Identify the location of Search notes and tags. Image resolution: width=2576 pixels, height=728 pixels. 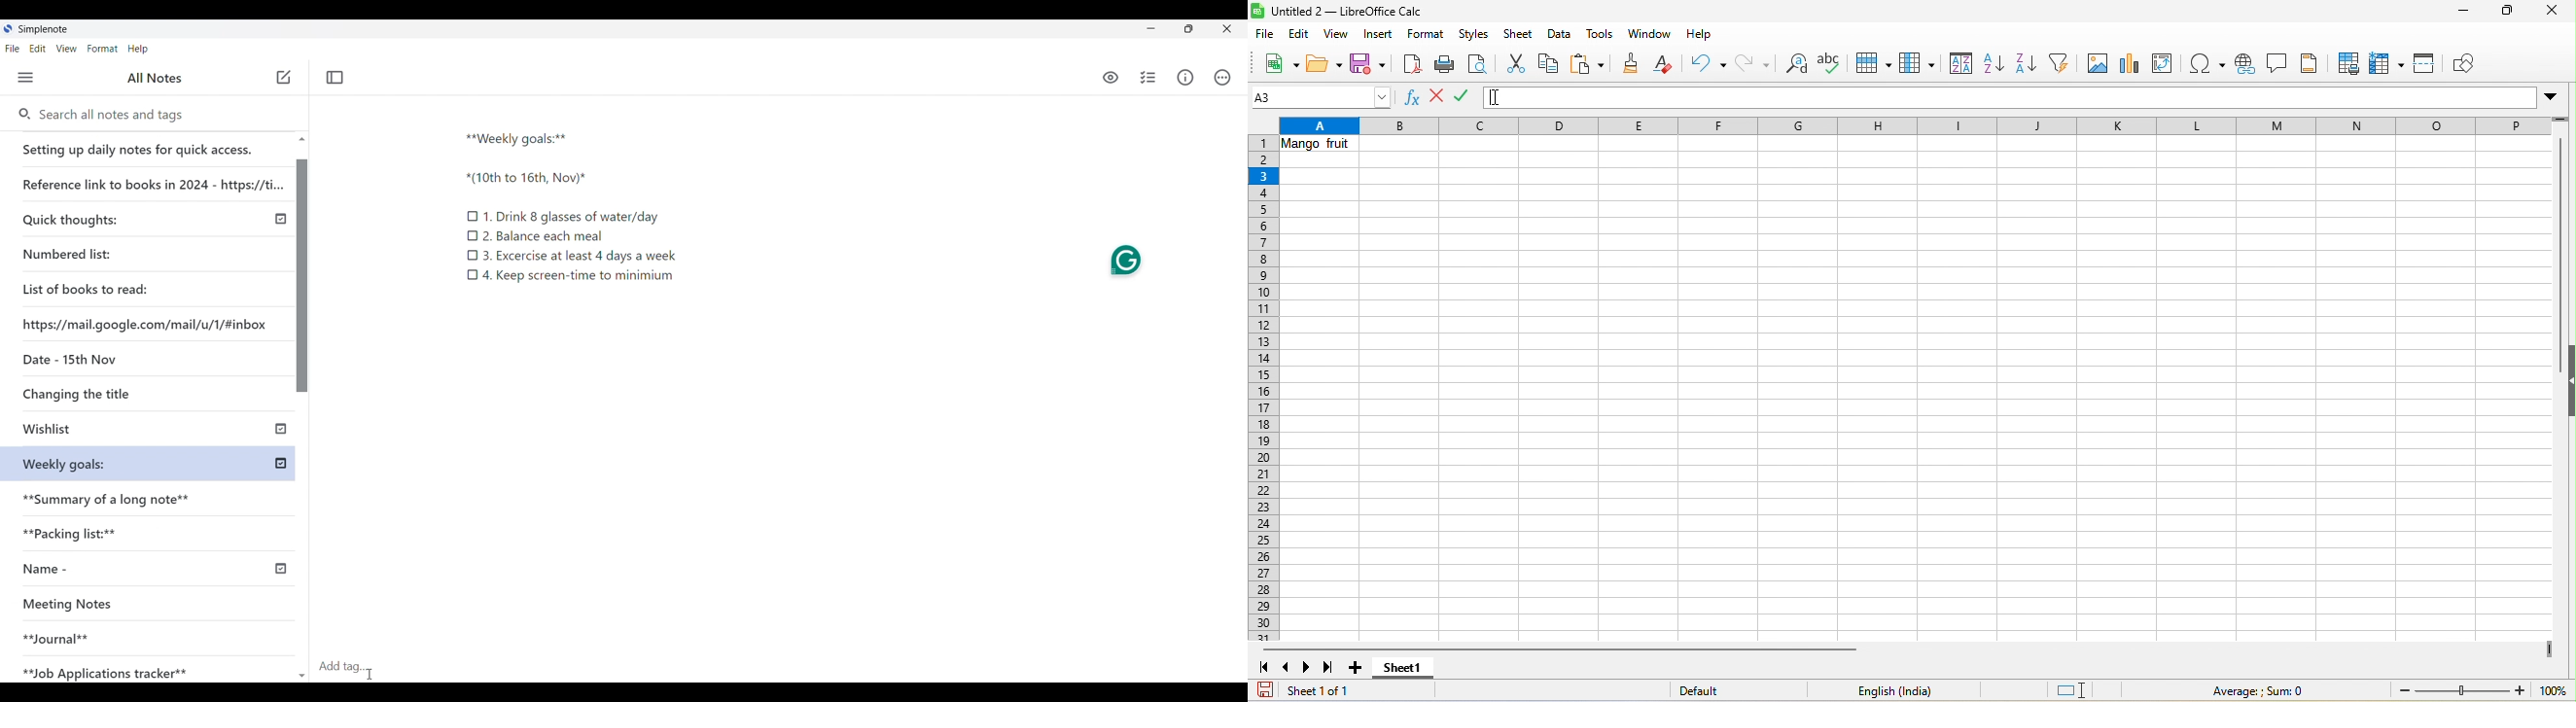
(116, 115).